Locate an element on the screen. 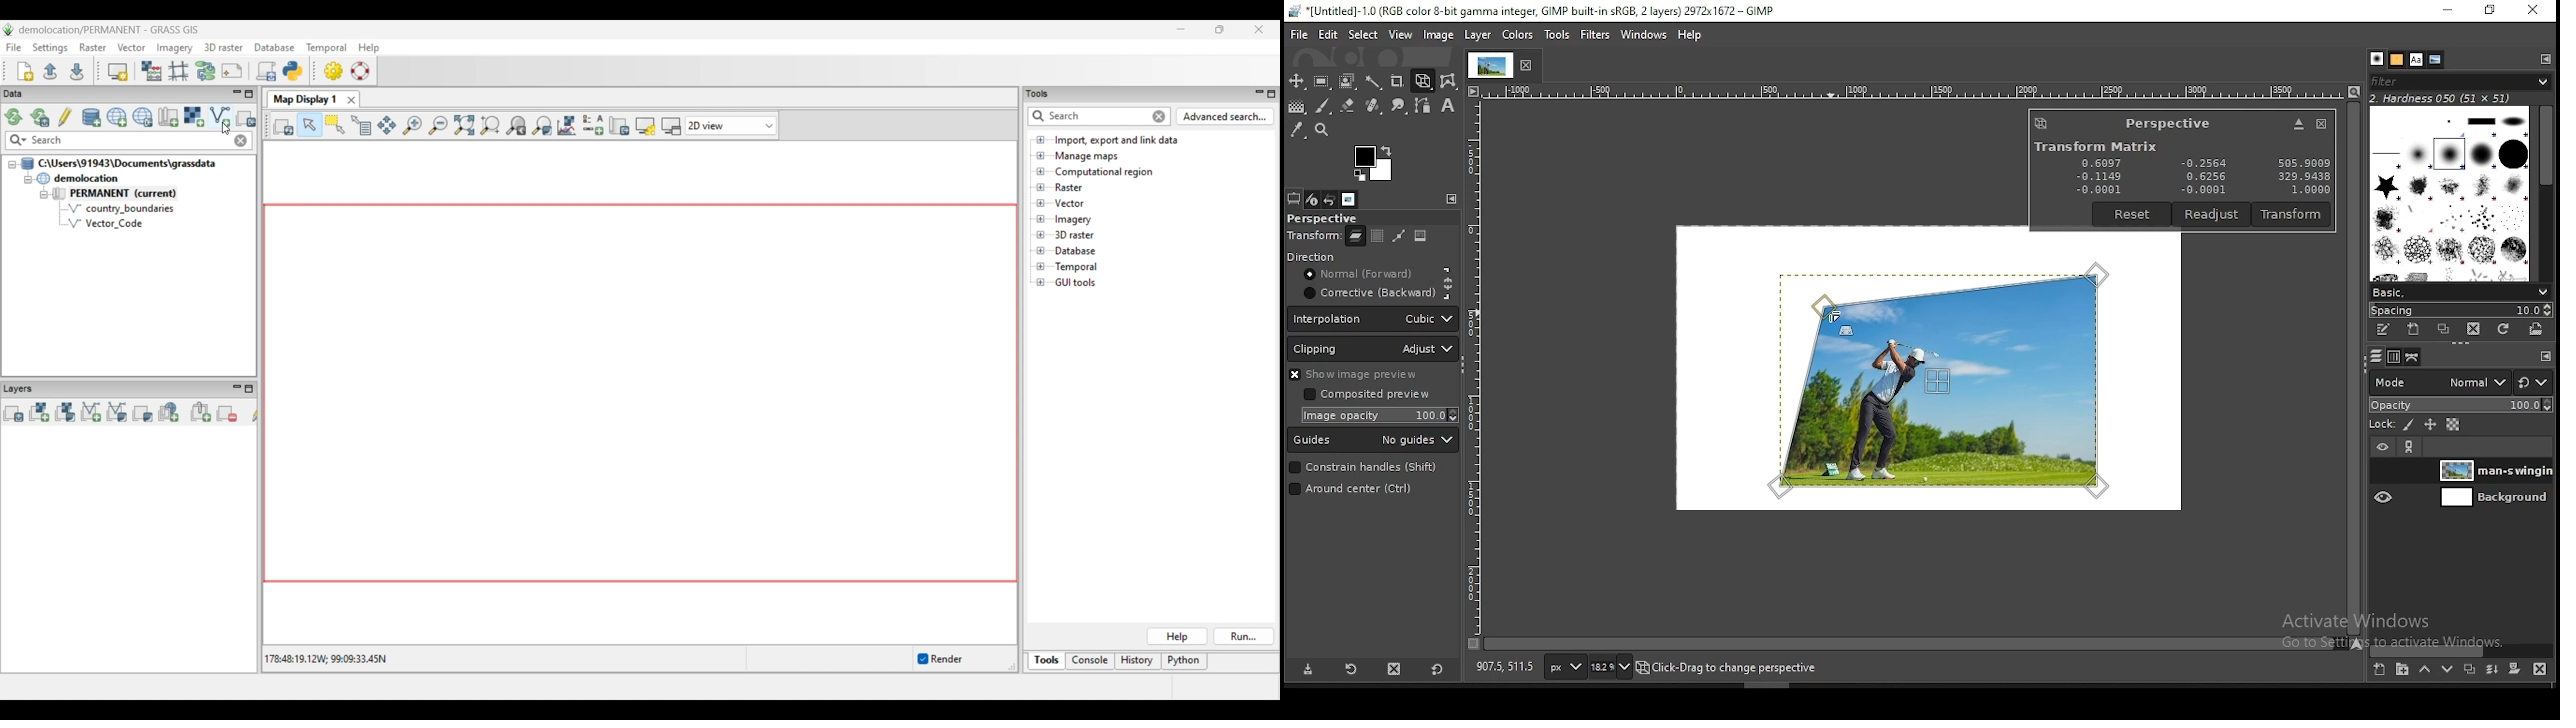 This screenshot has height=728, width=2576. blend mode is located at coordinates (2461, 382).